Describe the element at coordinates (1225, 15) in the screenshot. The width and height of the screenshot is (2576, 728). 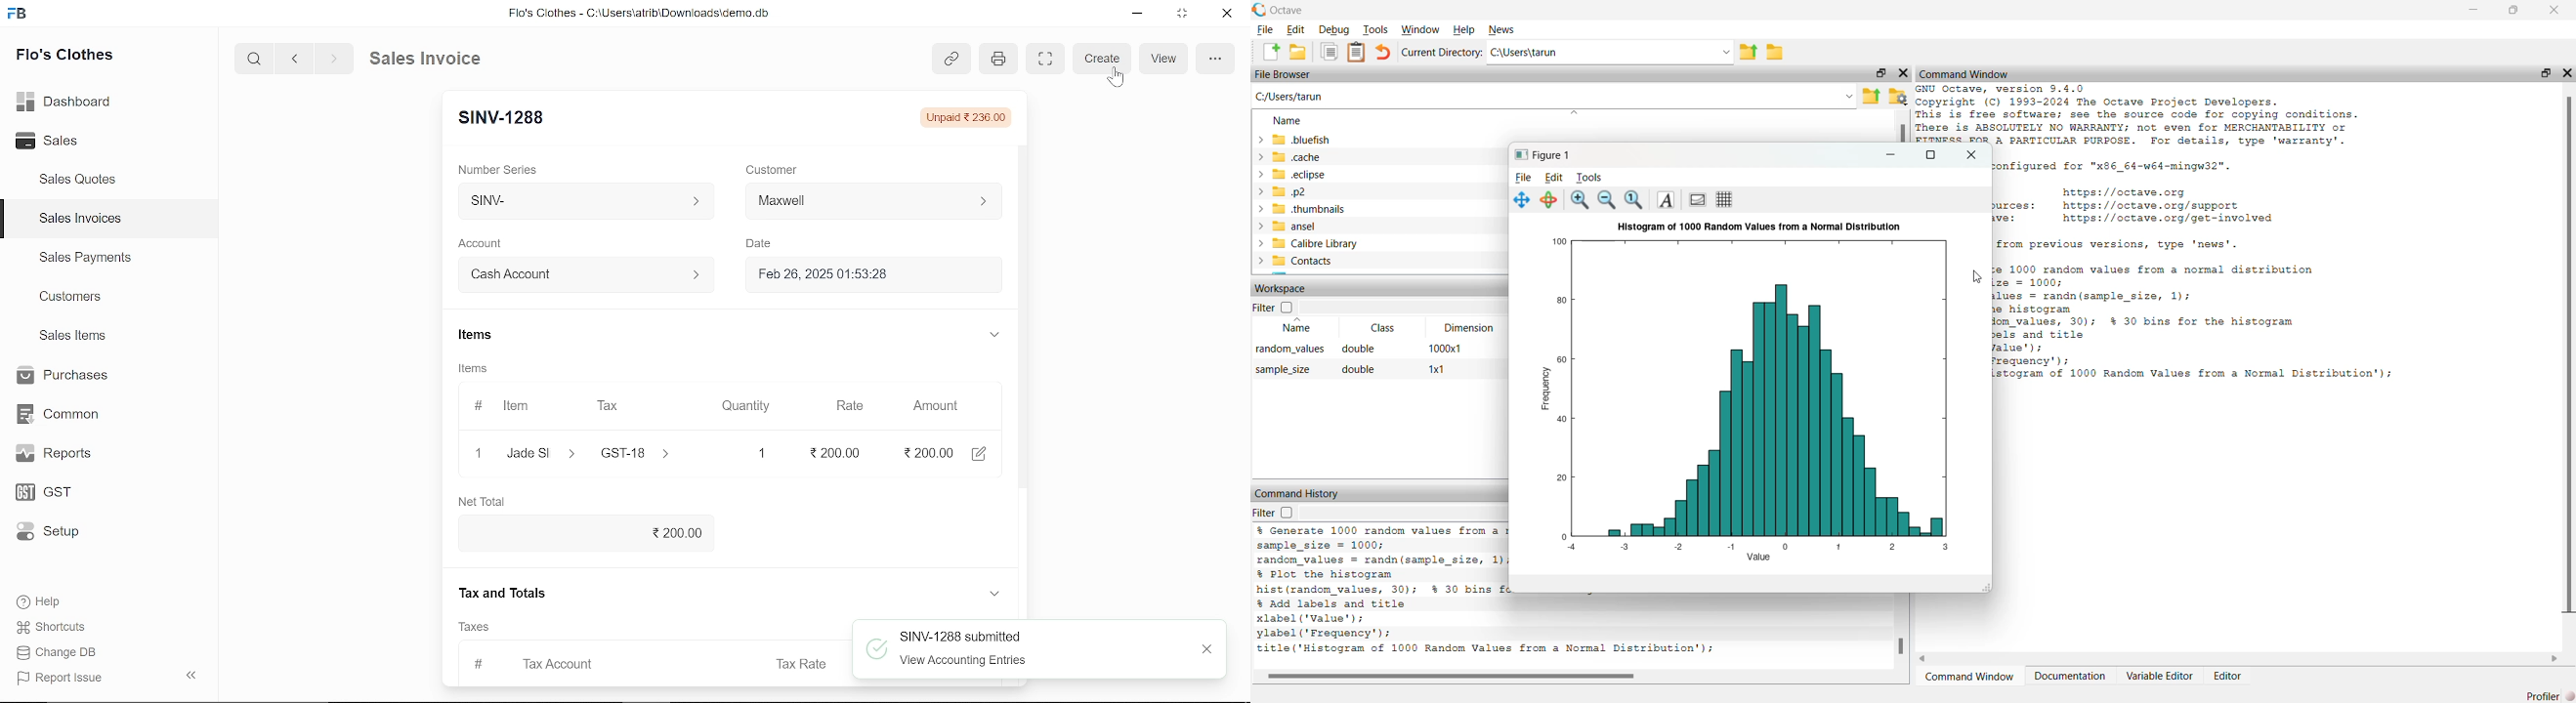
I see `close` at that location.